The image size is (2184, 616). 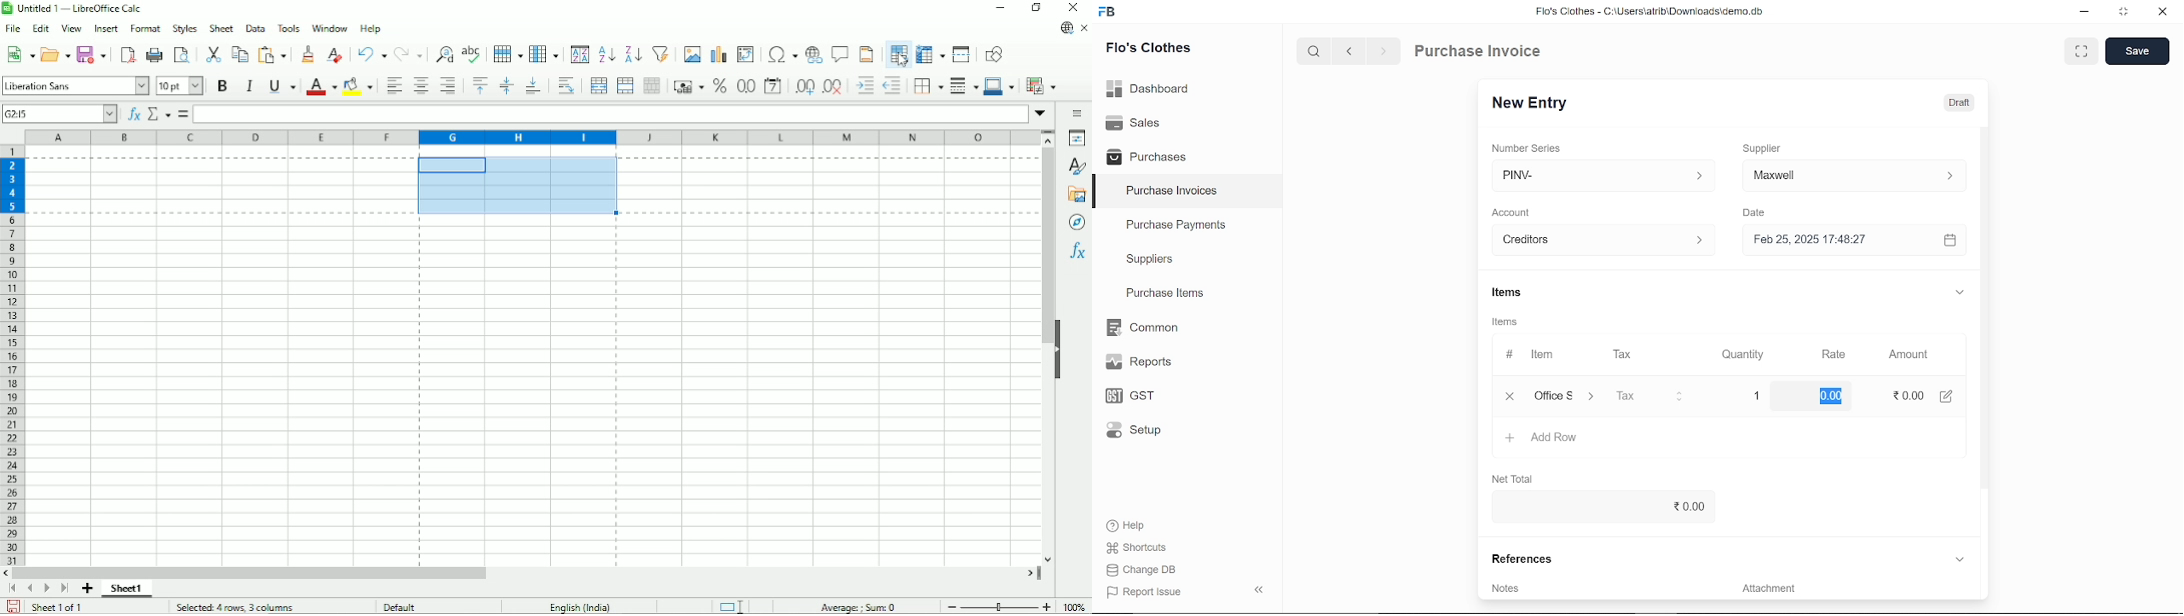 What do you see at coordinates (1543, 438) in the screenshot?
I see ` Add Row` at bounding box center [1543, 438].